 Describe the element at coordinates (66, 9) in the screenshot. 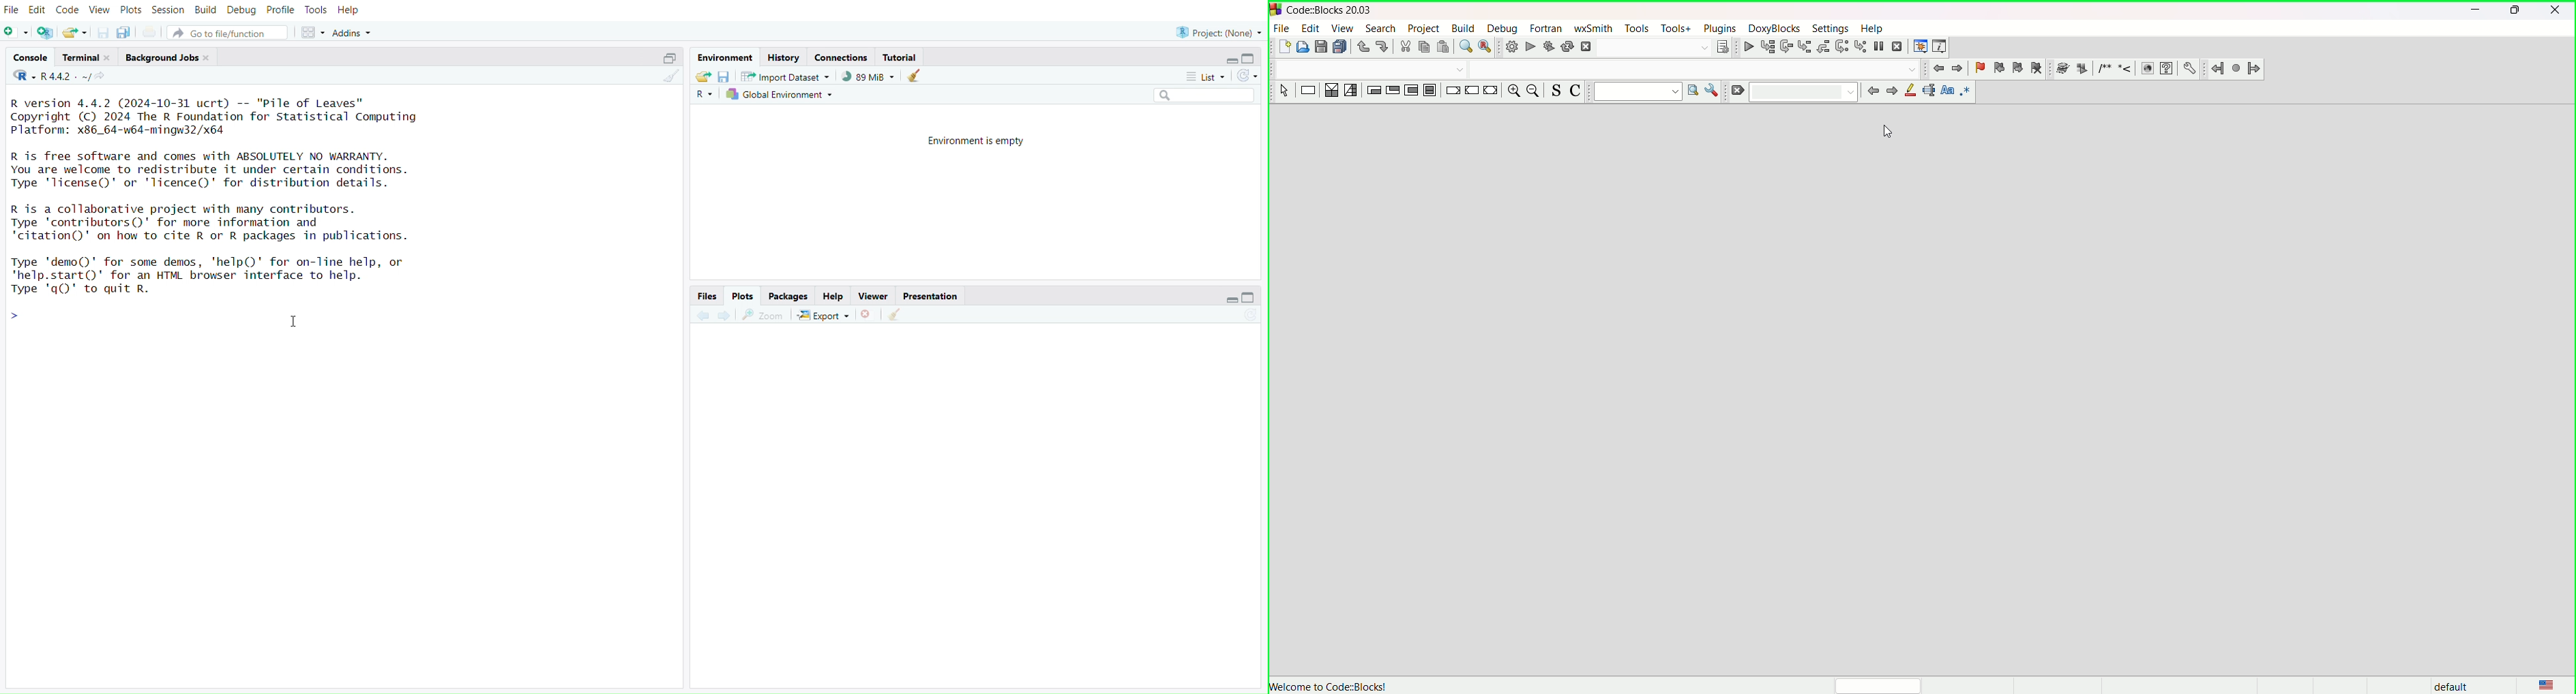

I see `Code` at that location.